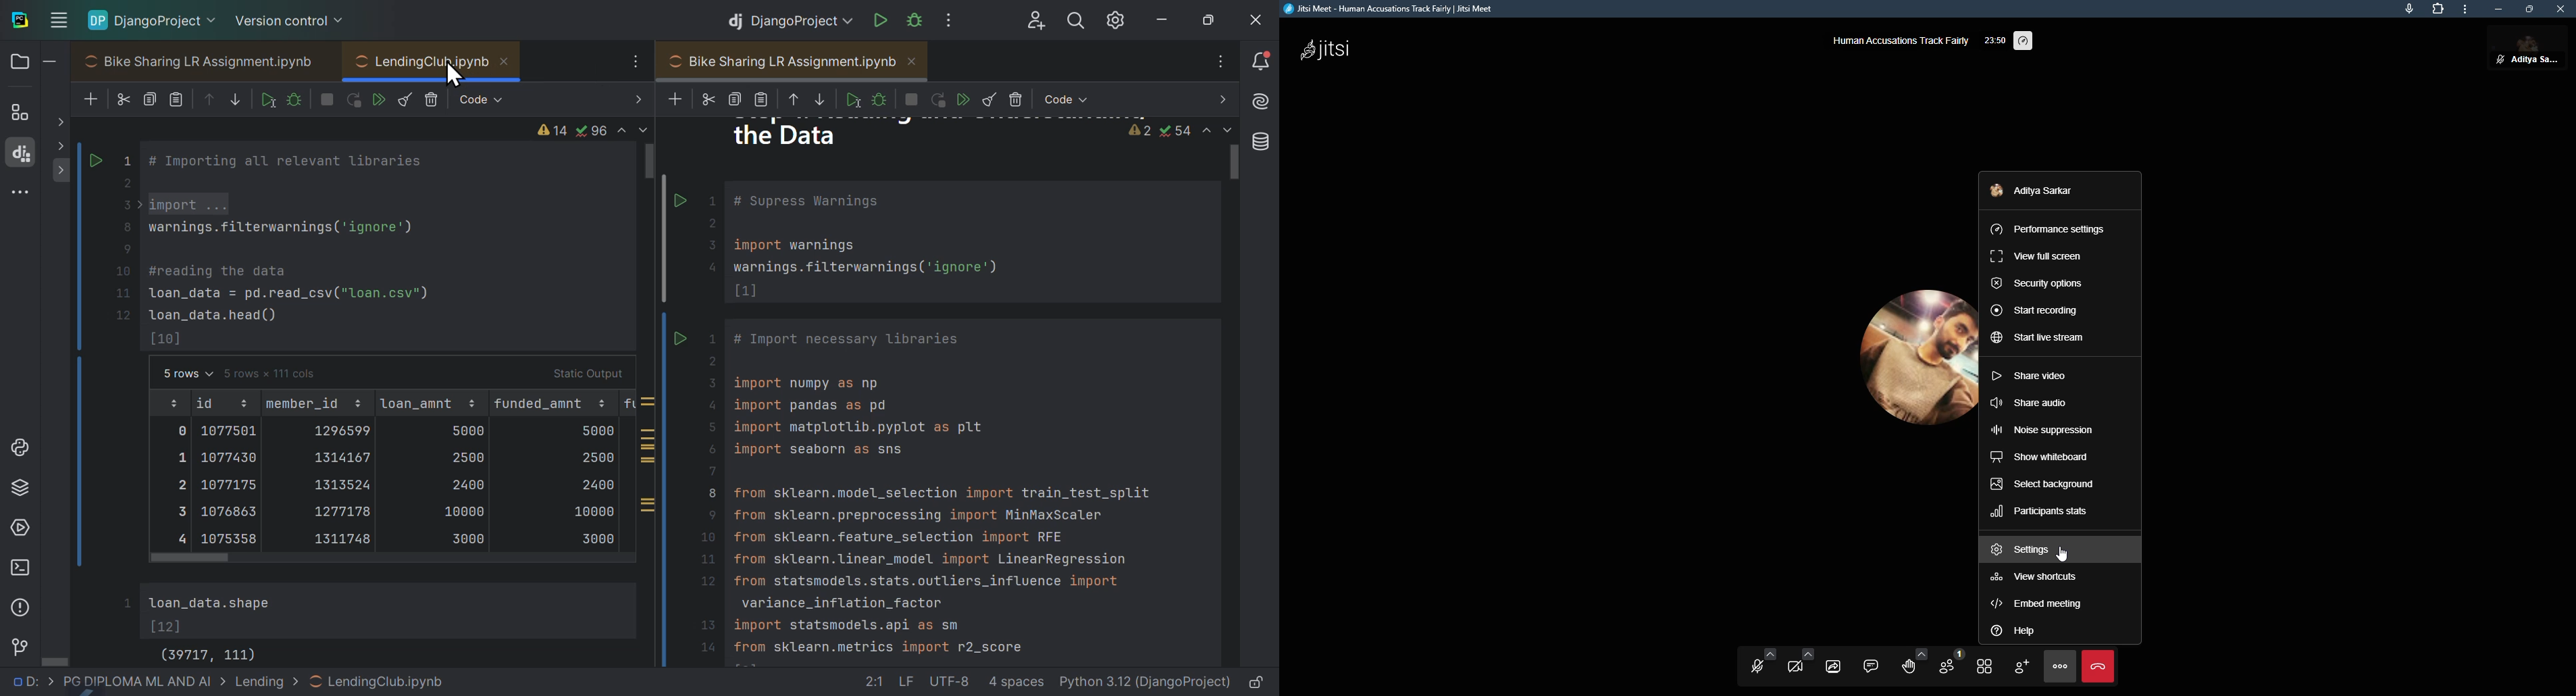  I want to click on view full screen, so click(2034, 255).